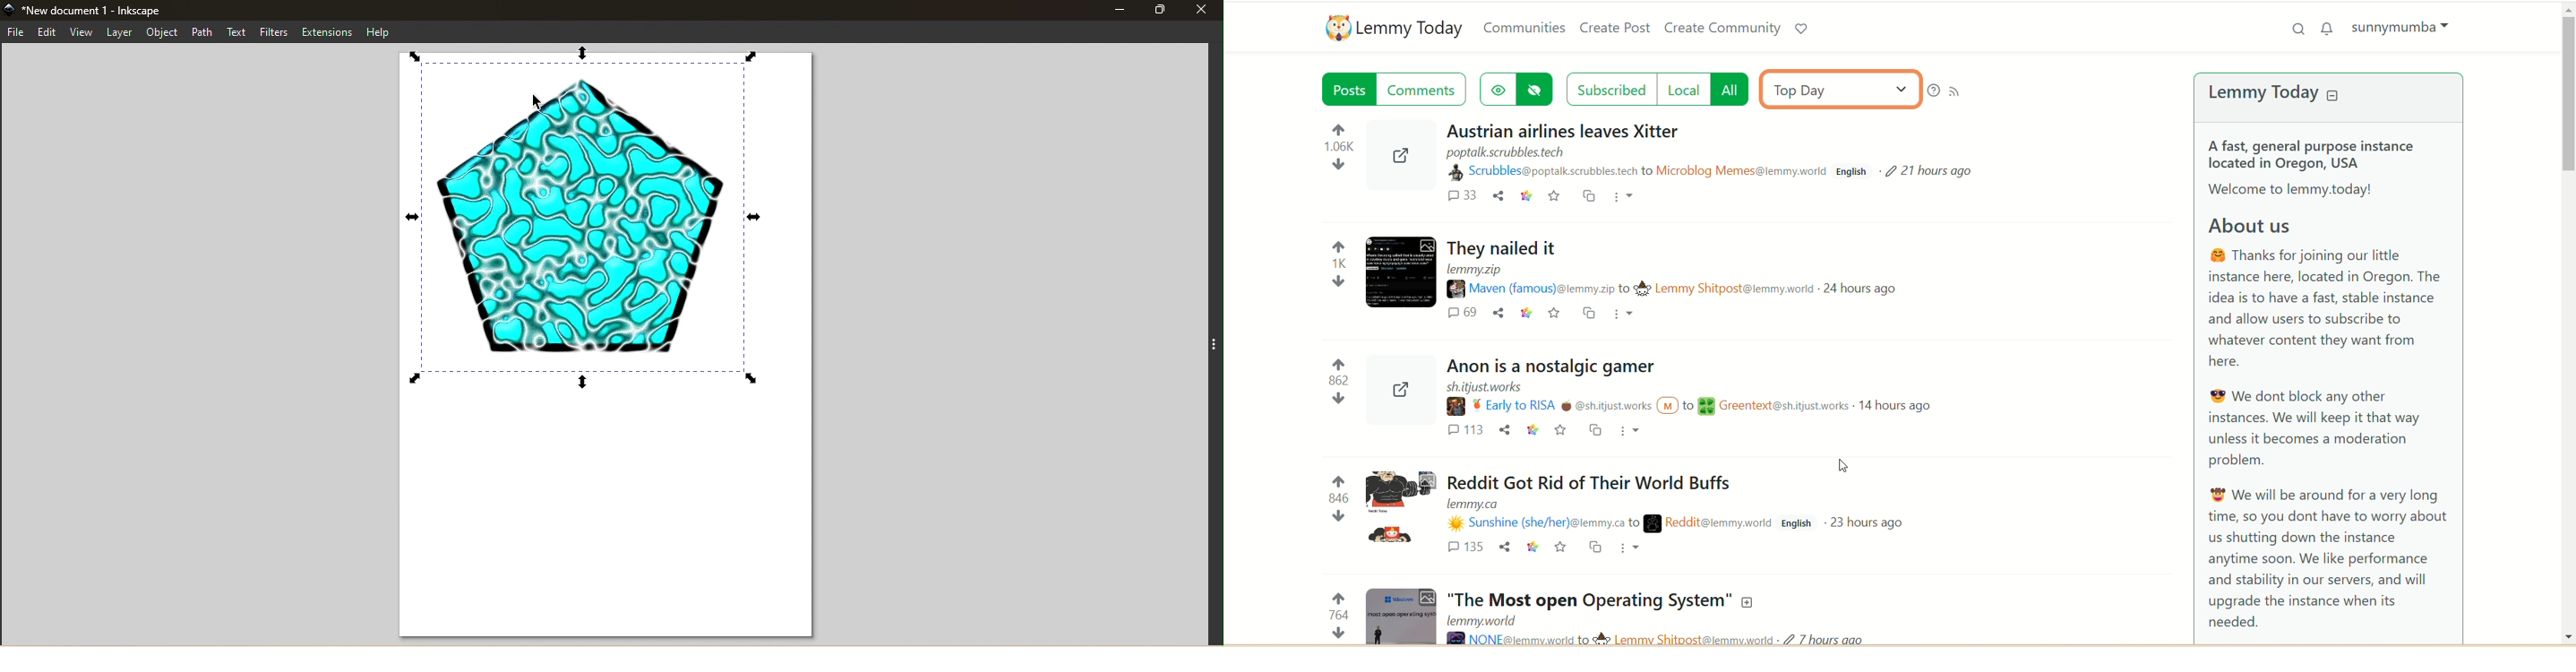 The width and height of the screenshot is (2576, 672). Describe the element at coordinates (2406, 27) in the screenshot. I see `sunnymumba(account)` at that location.